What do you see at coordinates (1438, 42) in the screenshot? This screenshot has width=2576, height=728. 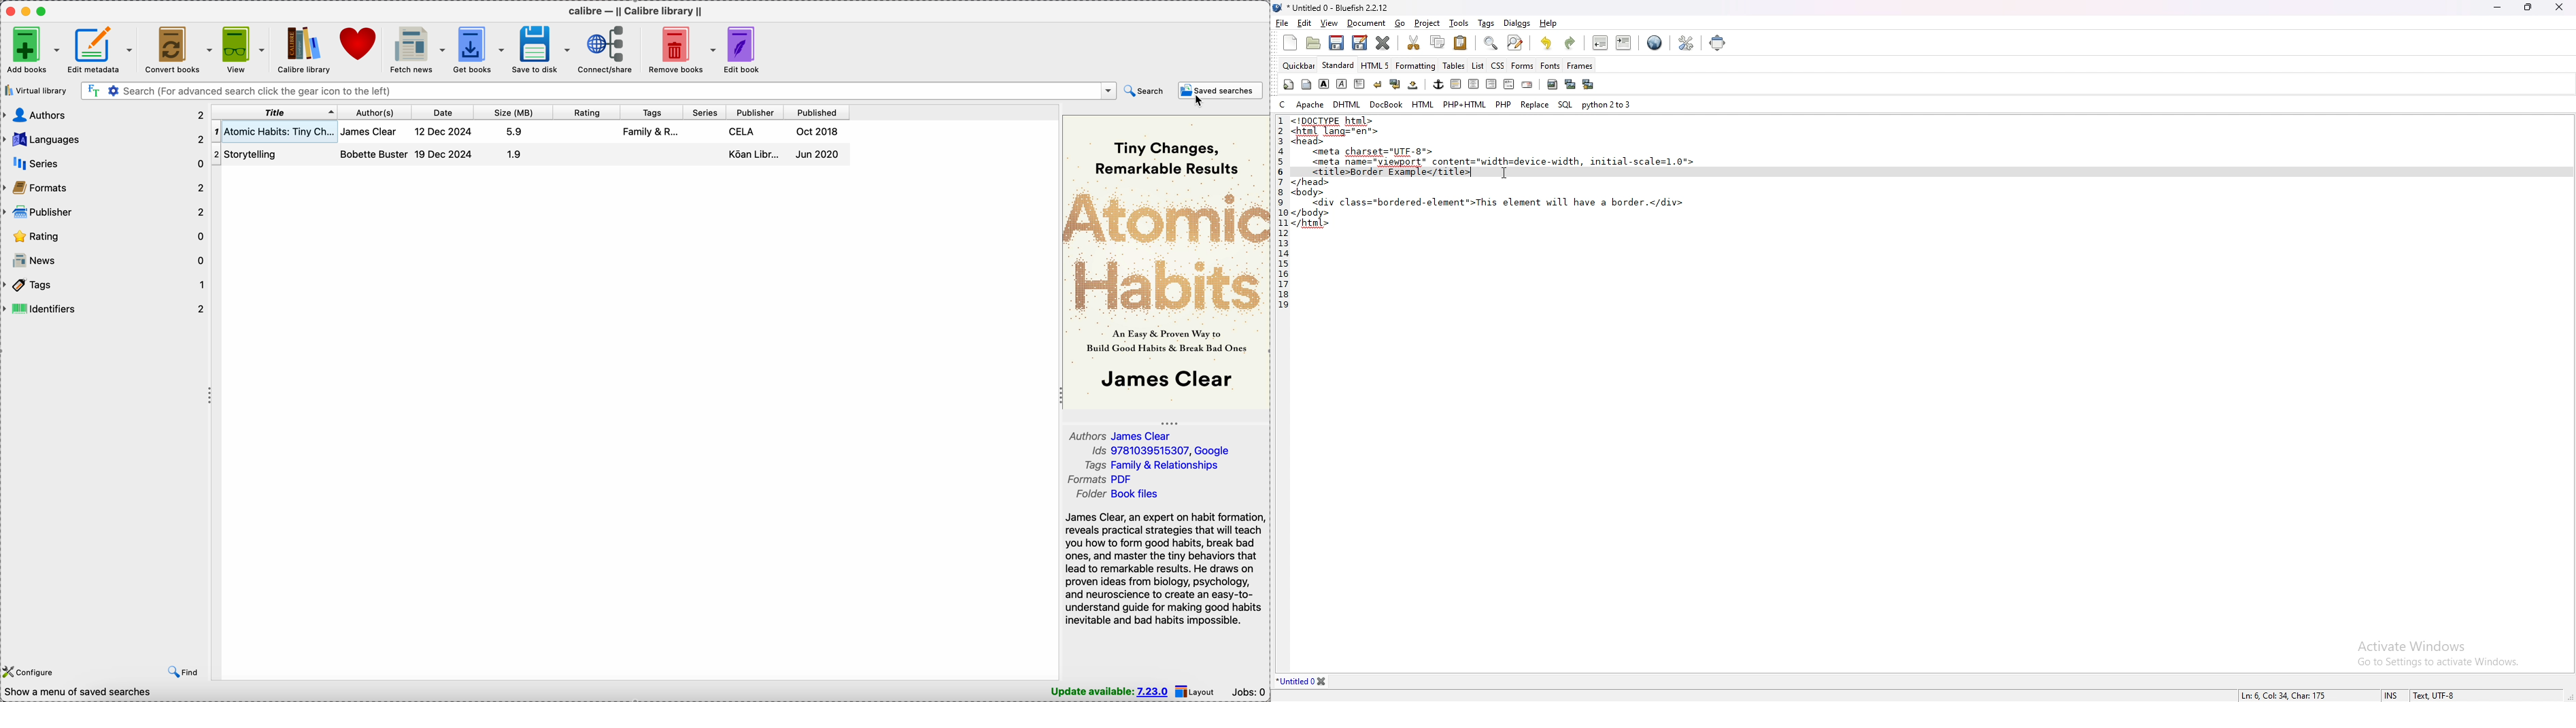 I see `copy` at bounding box center [1438, 42].